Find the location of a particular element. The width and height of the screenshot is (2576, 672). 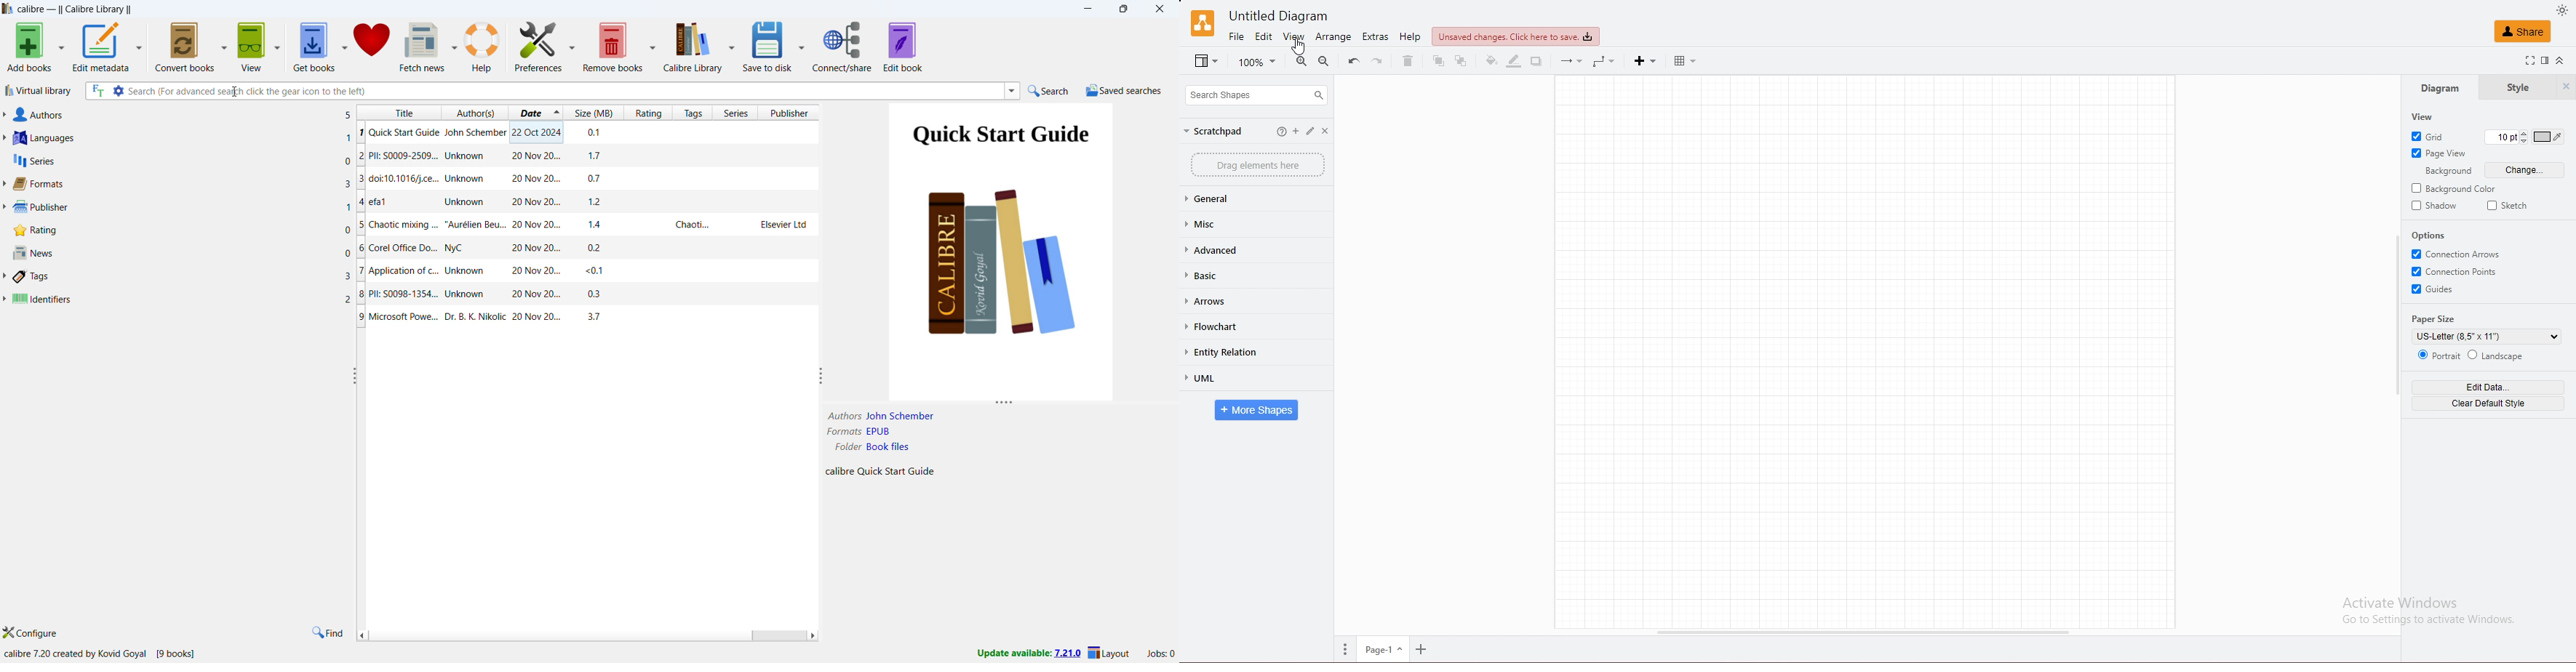

scroll right is located at coordinates (815, 635).